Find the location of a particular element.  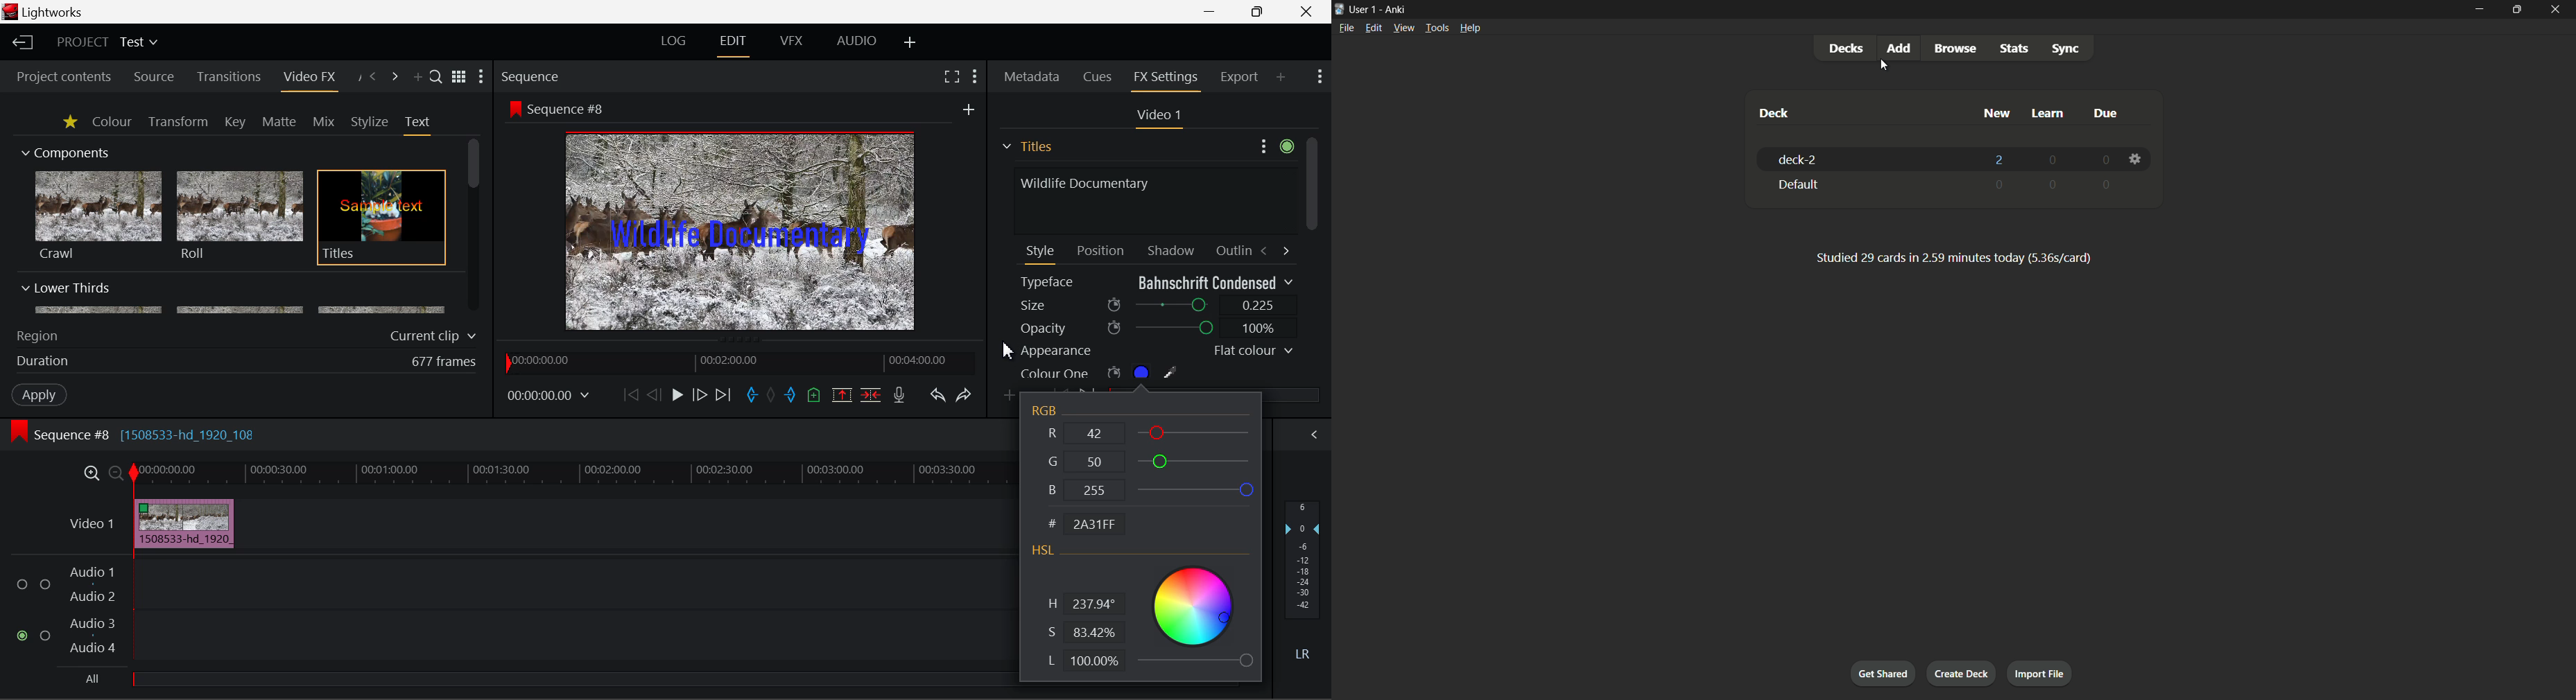

stats is located at coordinates (2017, 49).